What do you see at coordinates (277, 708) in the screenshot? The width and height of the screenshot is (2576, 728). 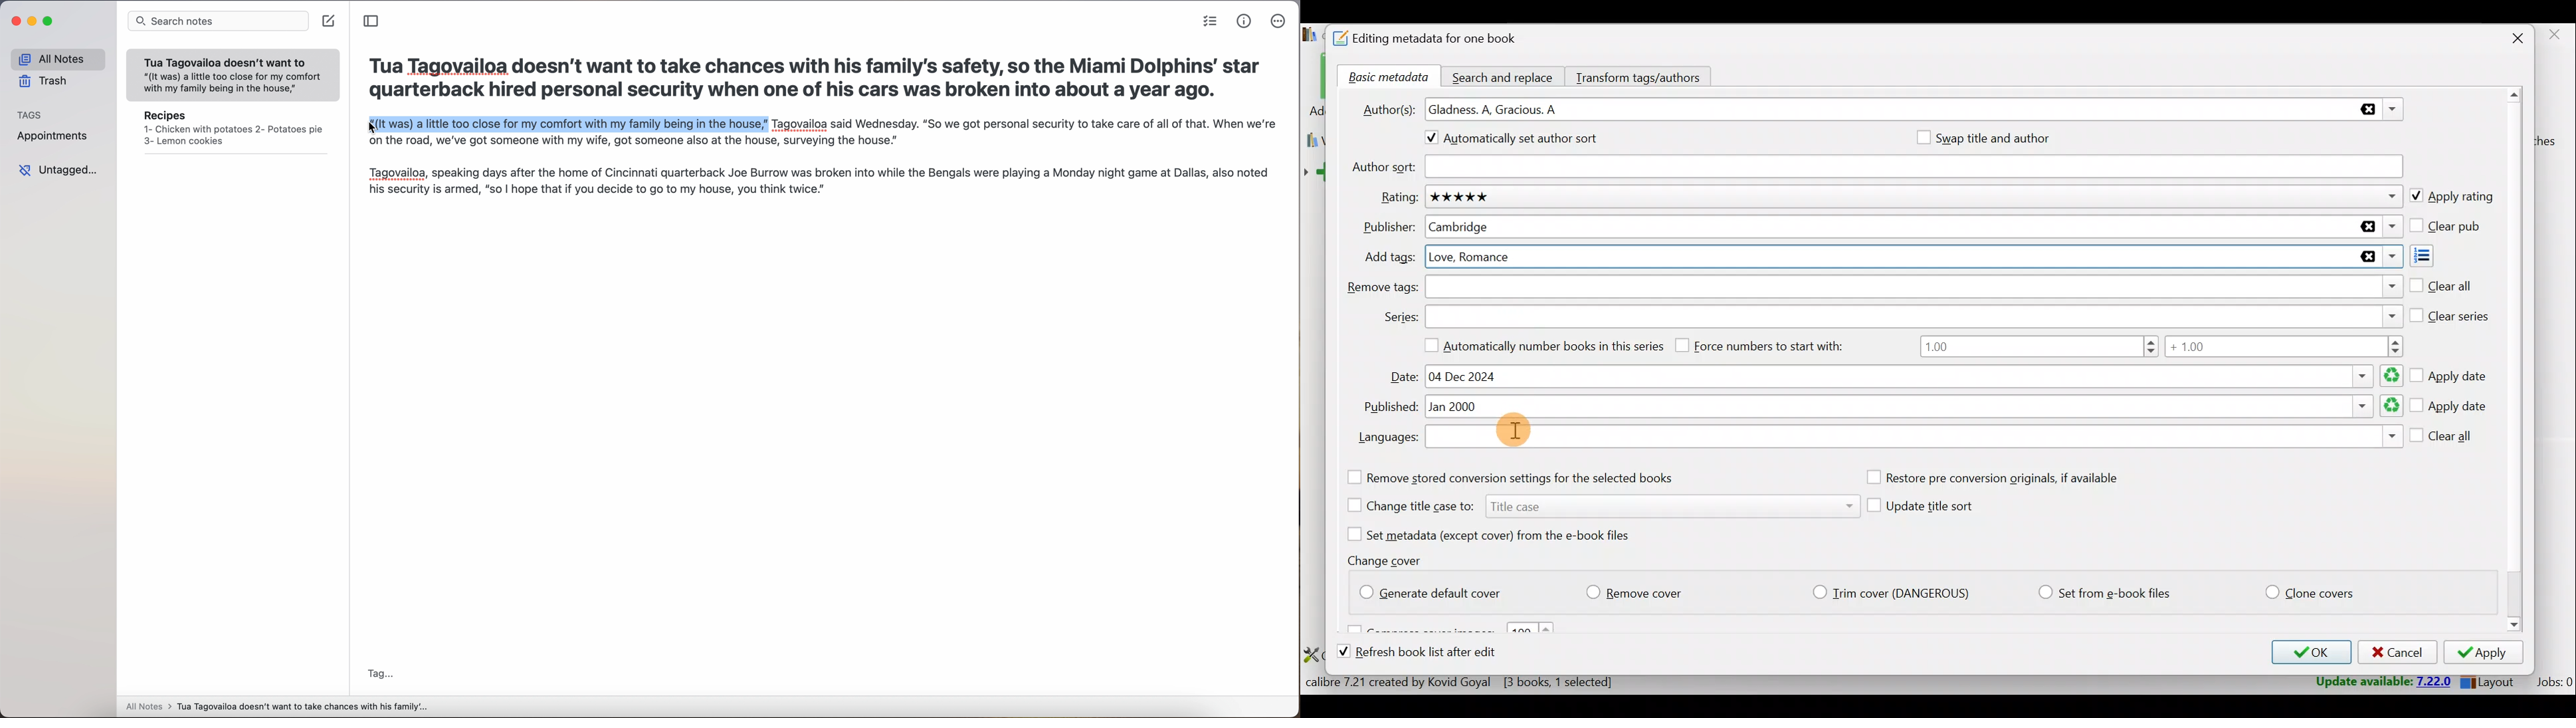 I see `all notes > Tua Tagovailoa doesn't want to take chances with his family'` at bounding box center [277, 708].